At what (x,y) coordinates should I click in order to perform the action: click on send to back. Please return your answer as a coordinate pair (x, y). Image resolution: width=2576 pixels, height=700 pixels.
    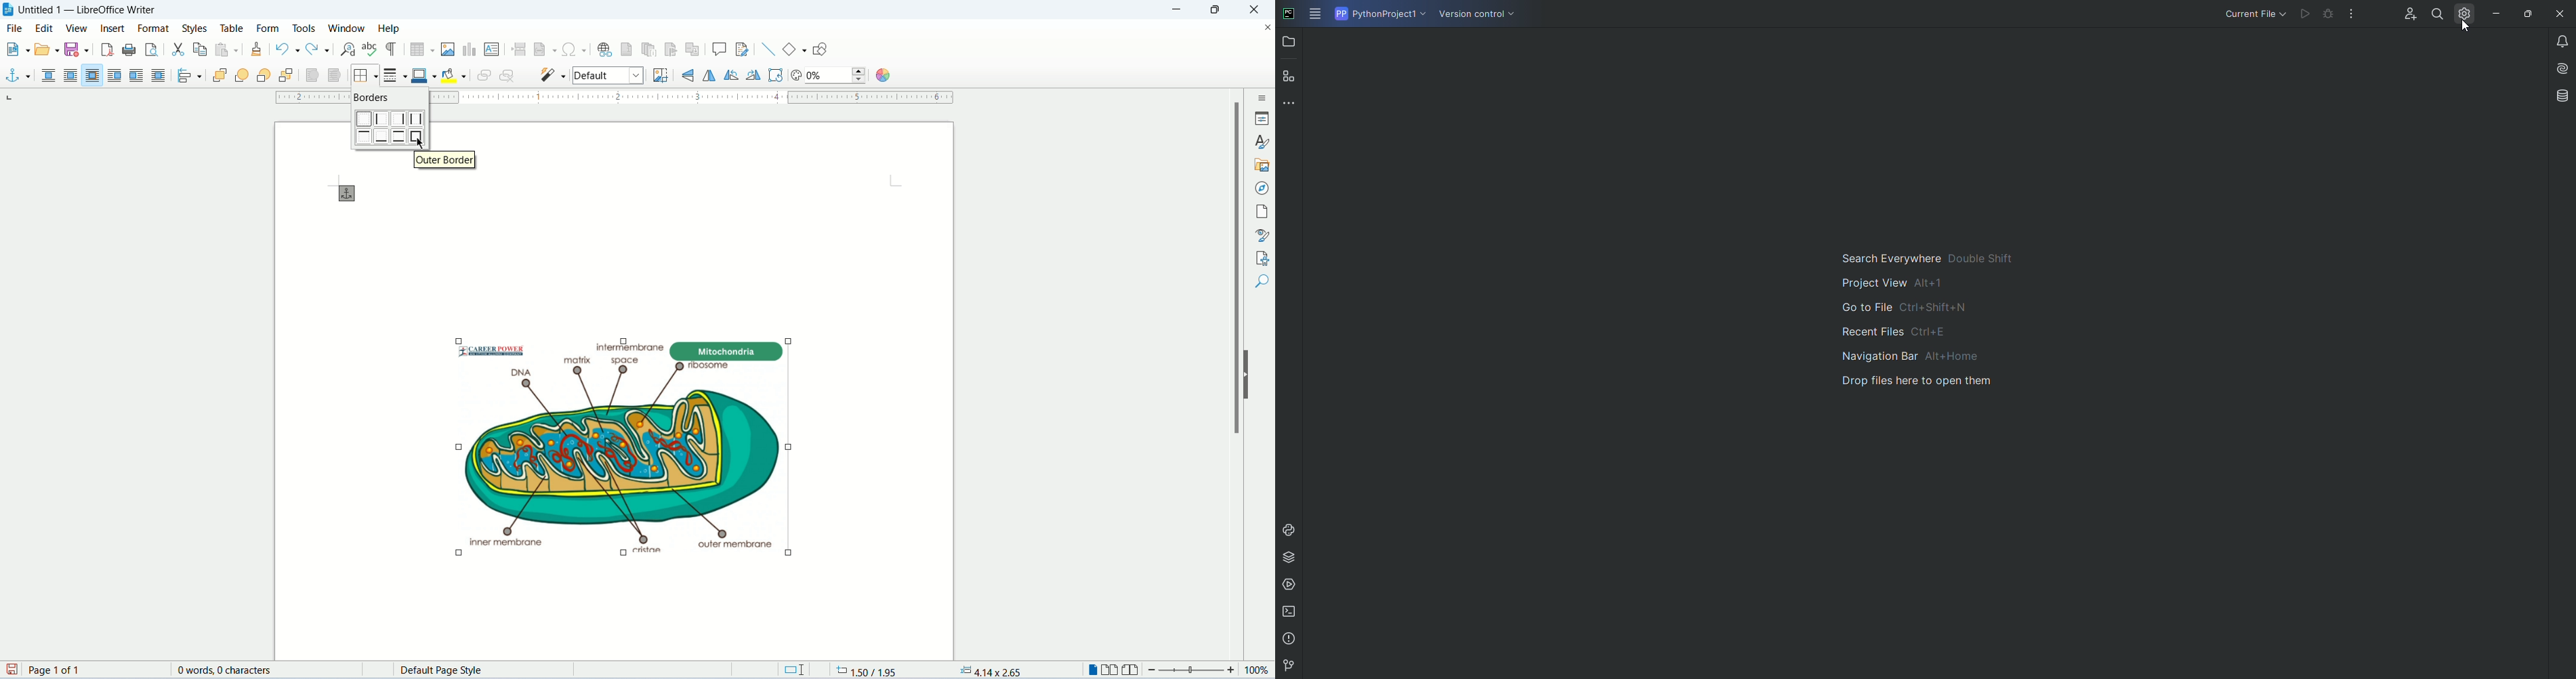
    Looking at the image, I should click on (287, 76).